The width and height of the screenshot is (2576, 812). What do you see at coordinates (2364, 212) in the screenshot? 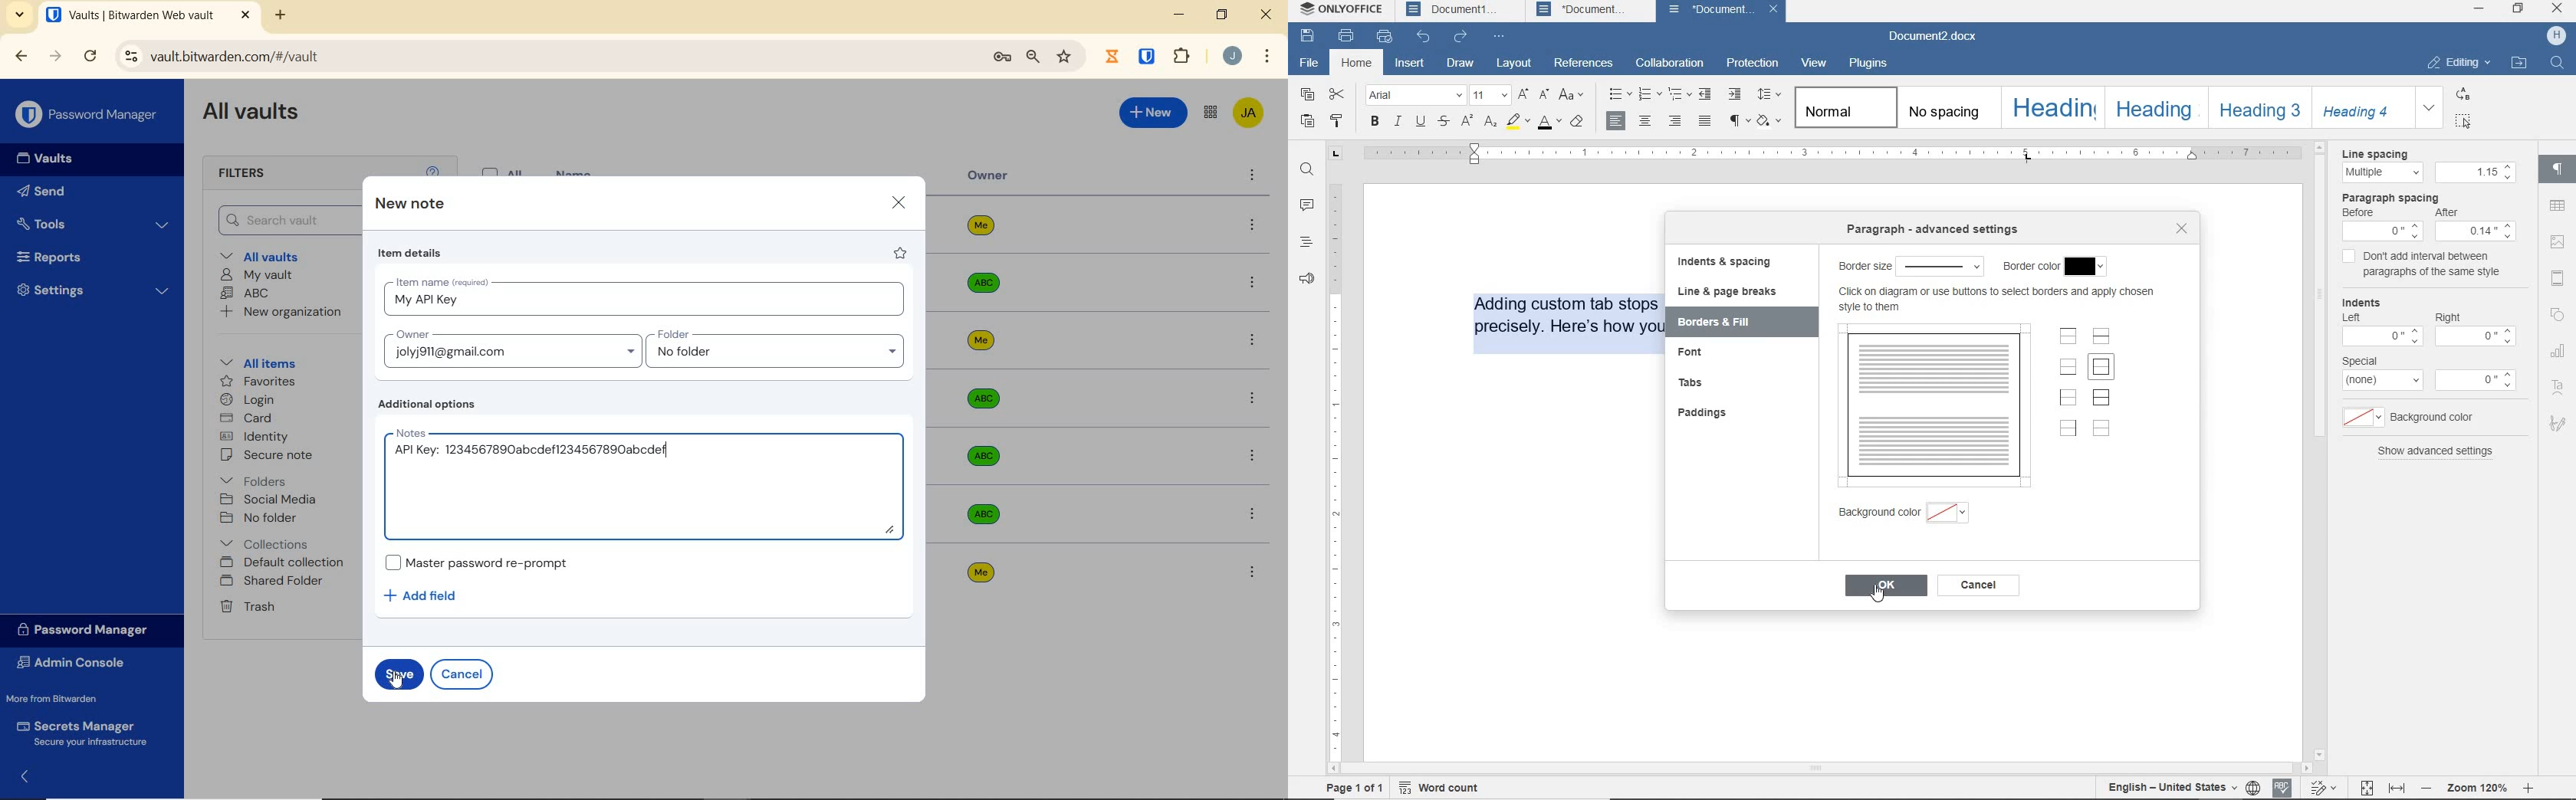
I see `before` at bounding box center [2364, 212].